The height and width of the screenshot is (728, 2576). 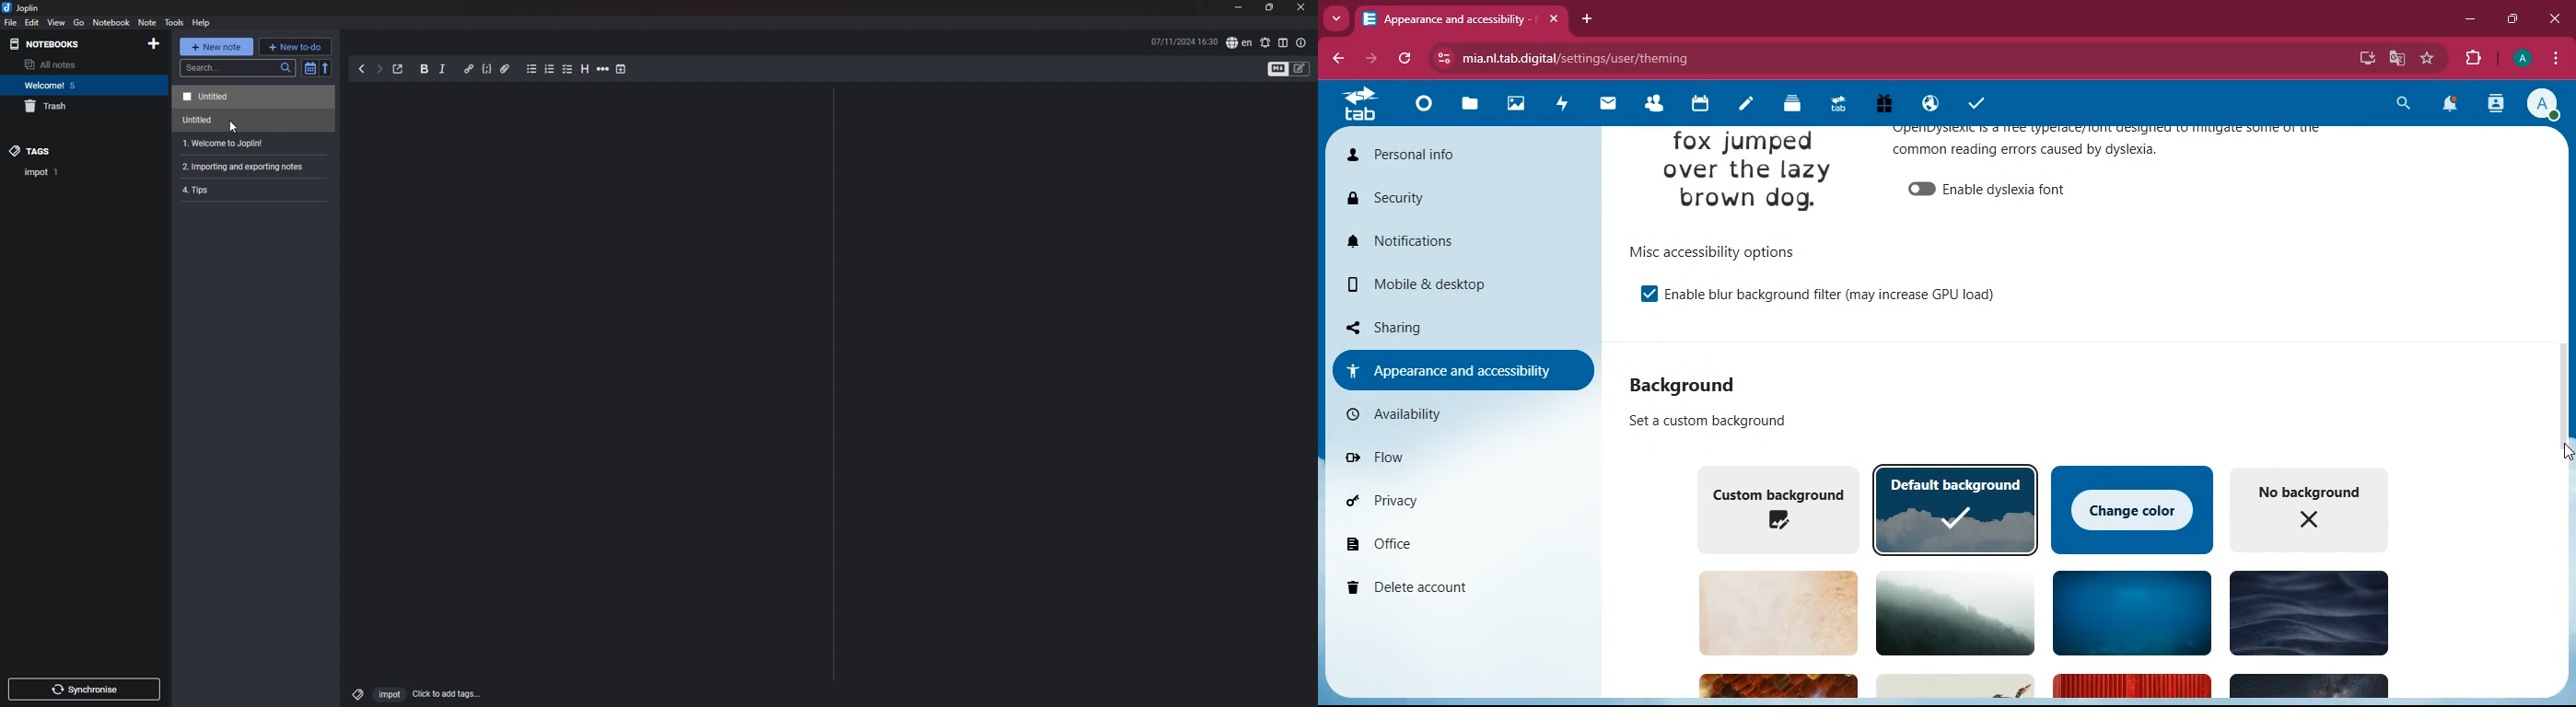 I want to click on calendar, so click(x=1702, y=105).